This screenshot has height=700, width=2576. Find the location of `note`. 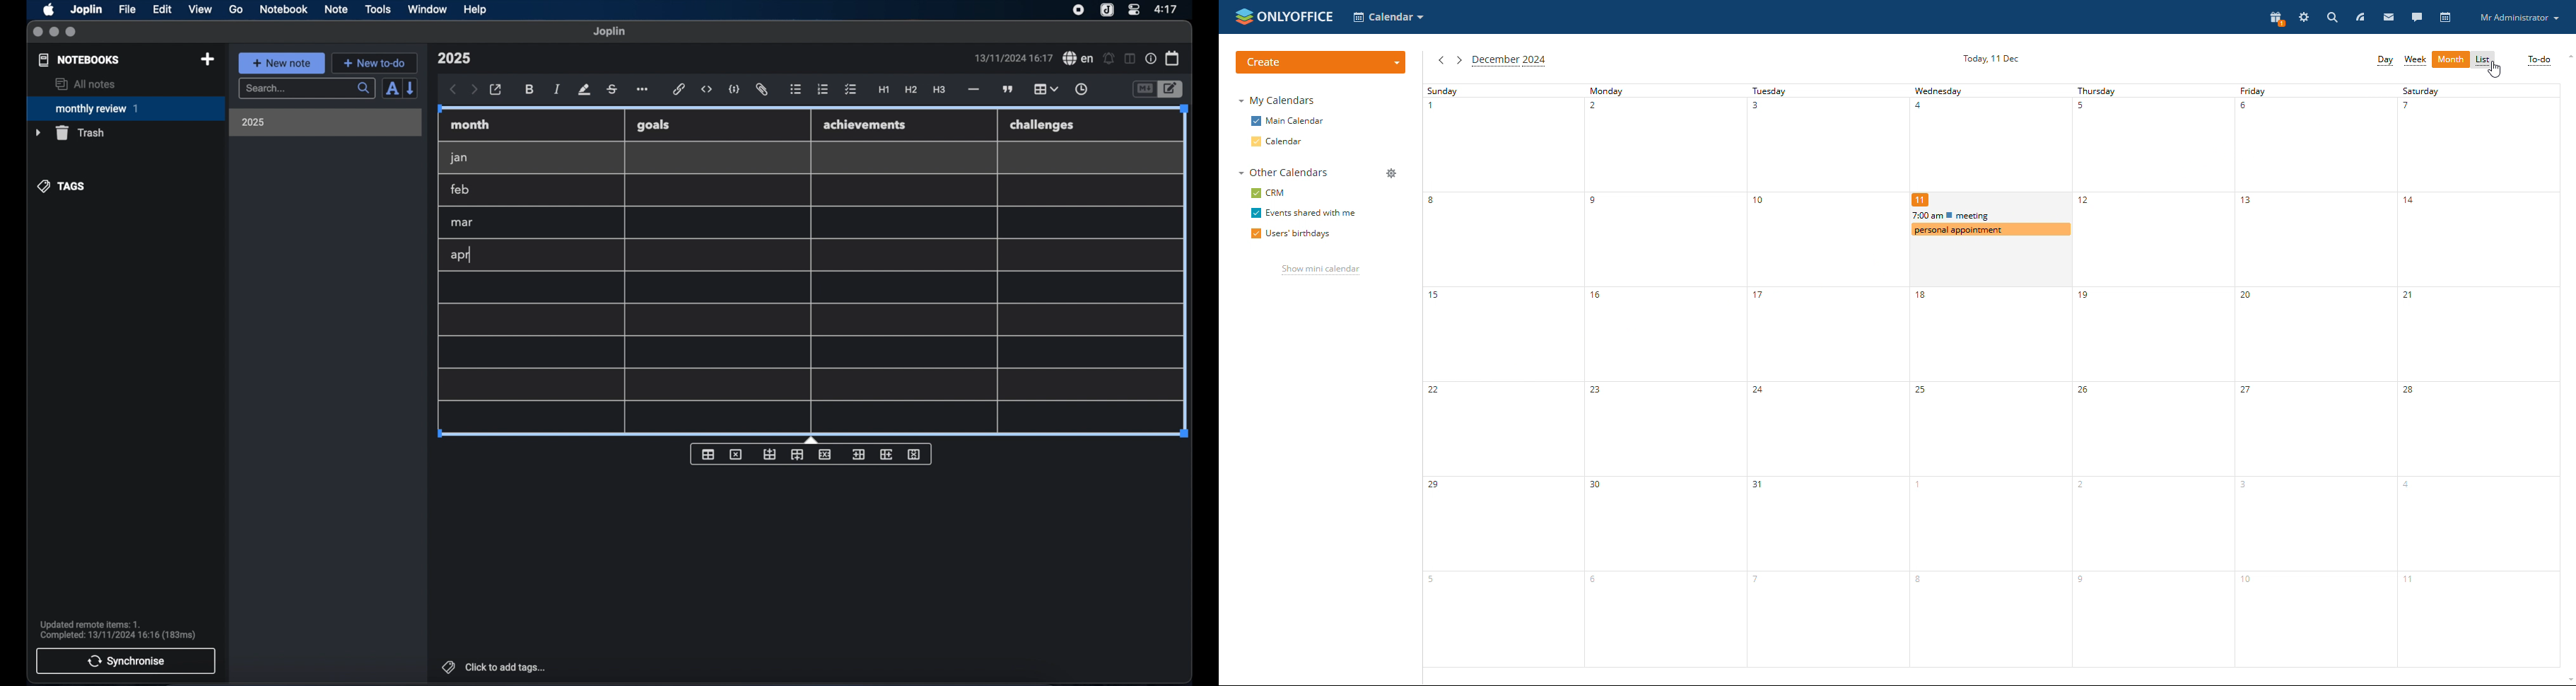

note is located at coordinates (337, 9).